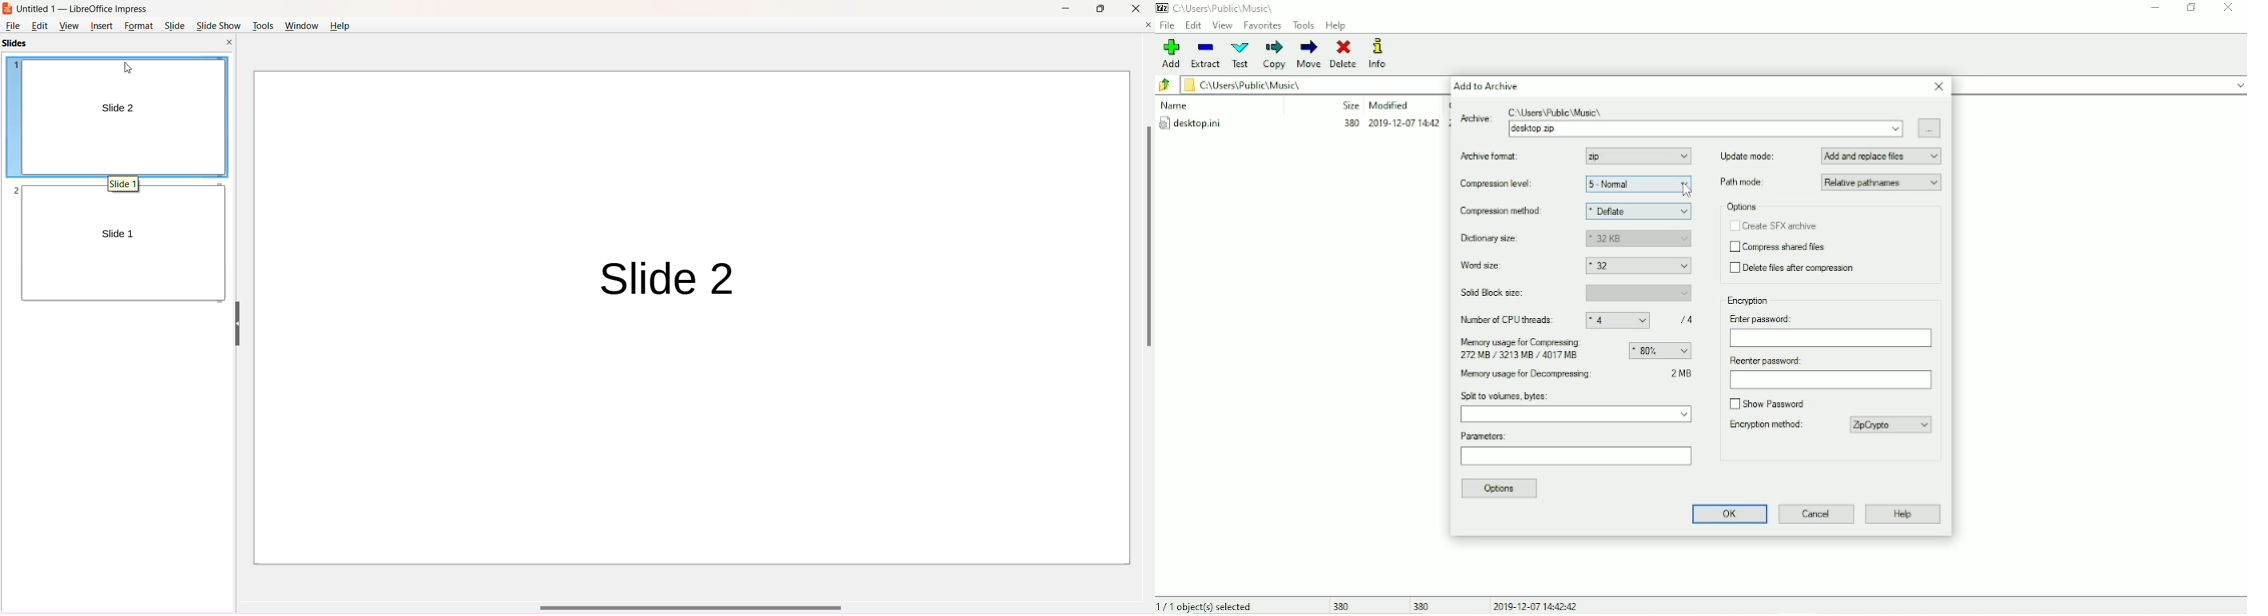 This screenshot has height=616, width=2268. What do you see at coordinates (219, 25) in the screenshot?
I see `slide show` at bounding box center [219, 25].